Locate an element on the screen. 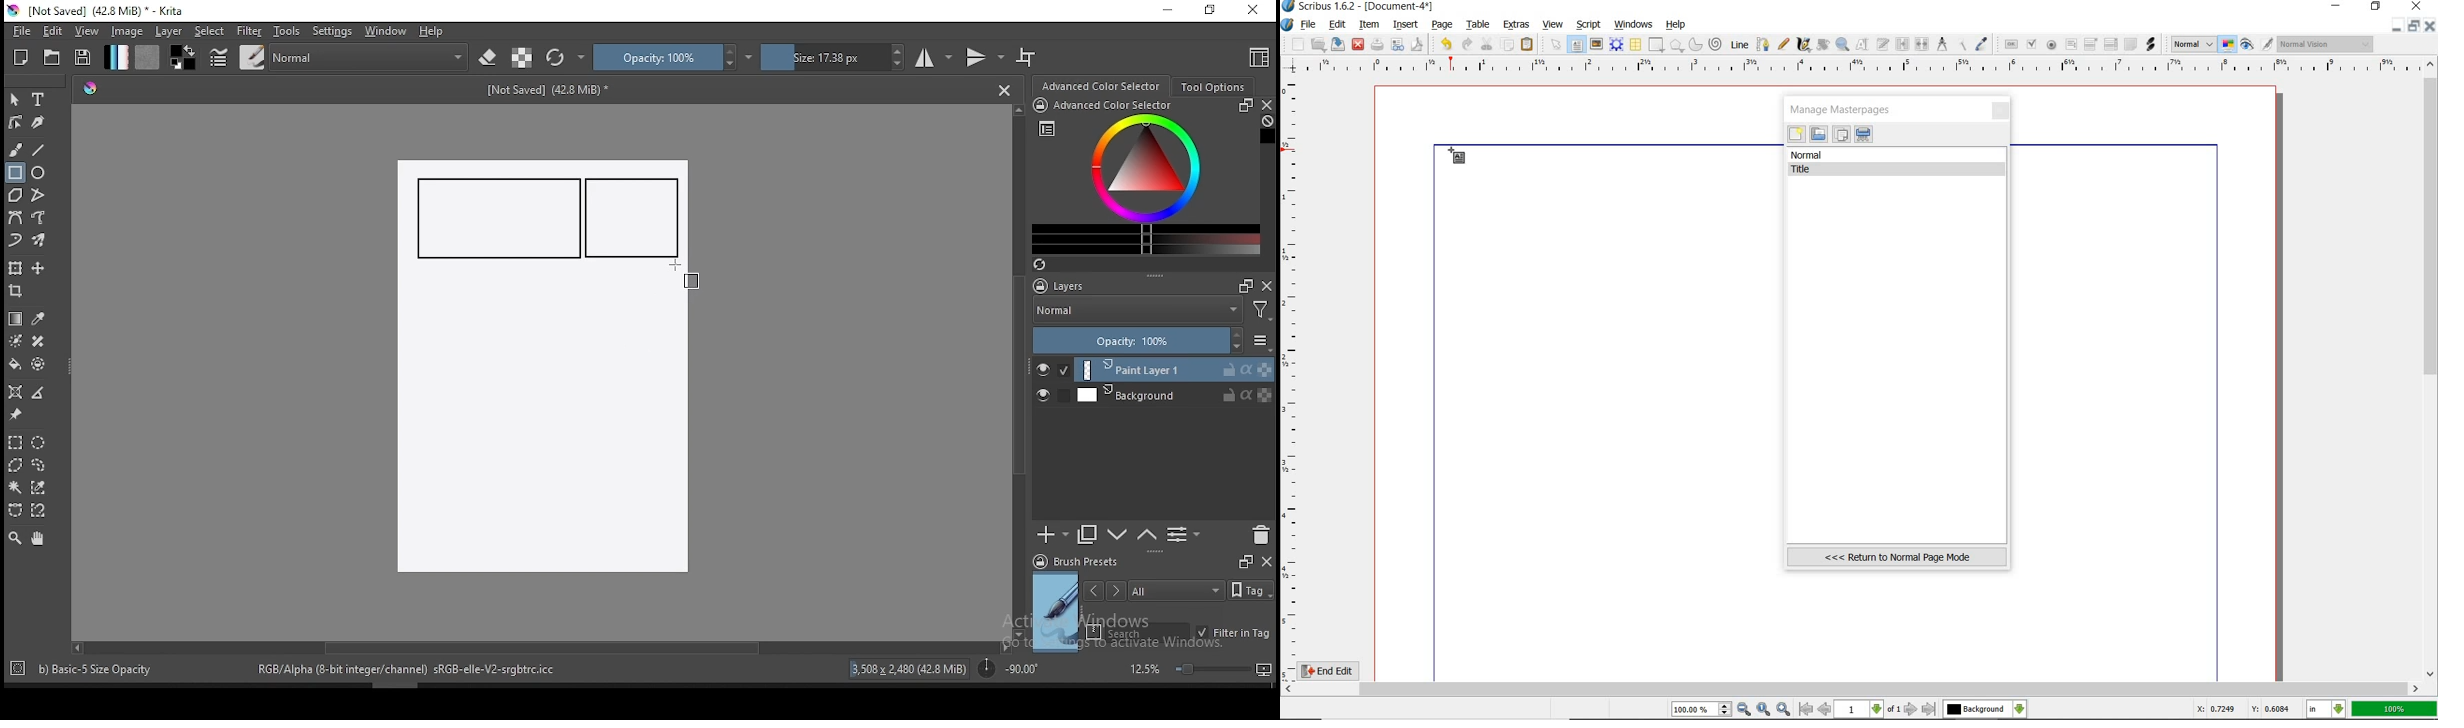 This screenshot has width=2464, height=728. print is located at coordinates (1377, 44).